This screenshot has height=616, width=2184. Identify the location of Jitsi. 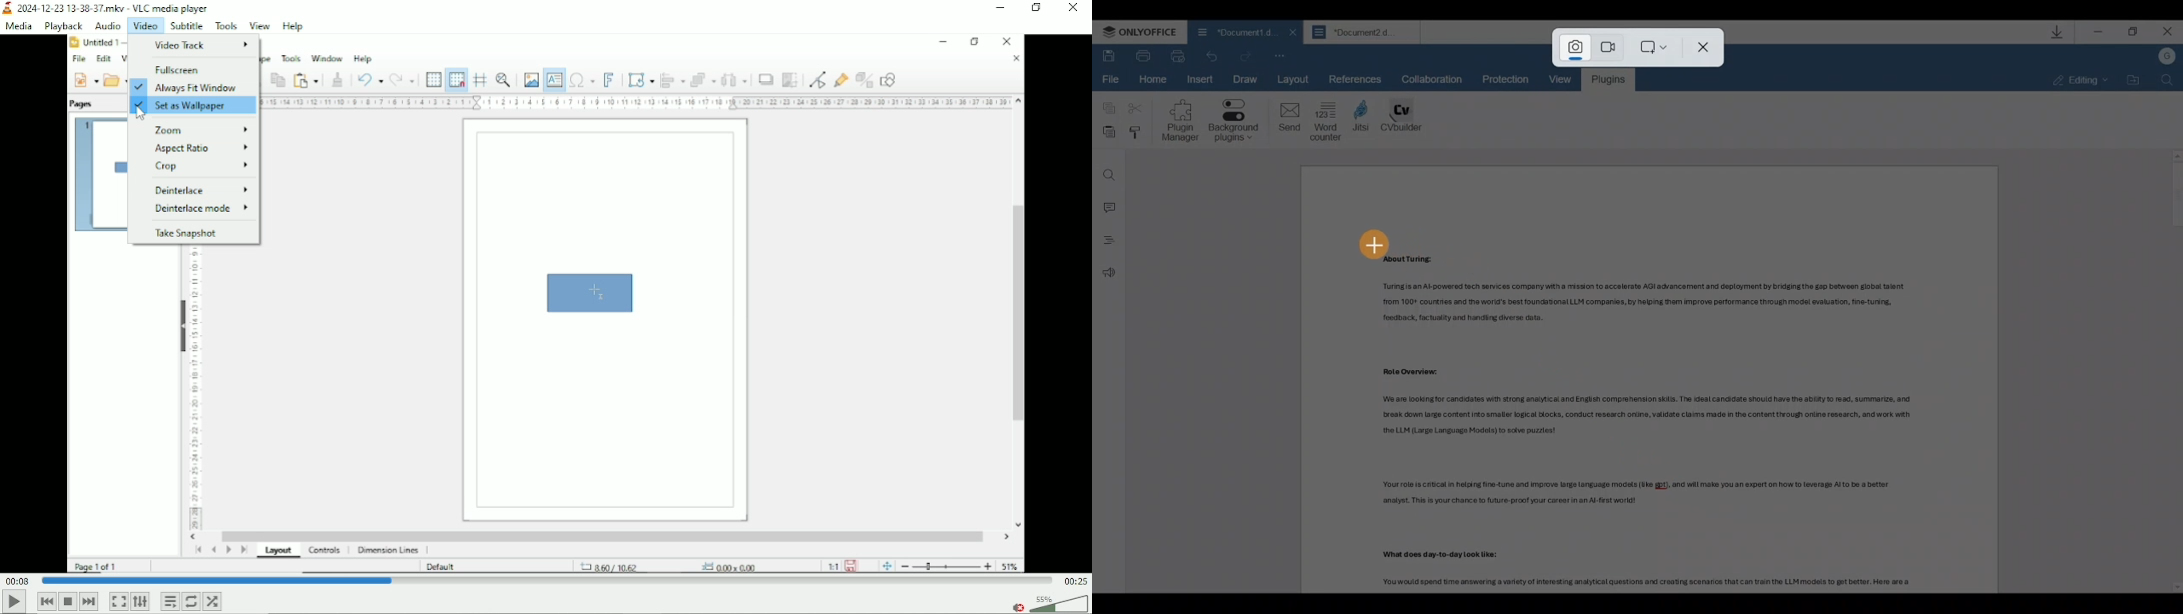
(1363, 119).